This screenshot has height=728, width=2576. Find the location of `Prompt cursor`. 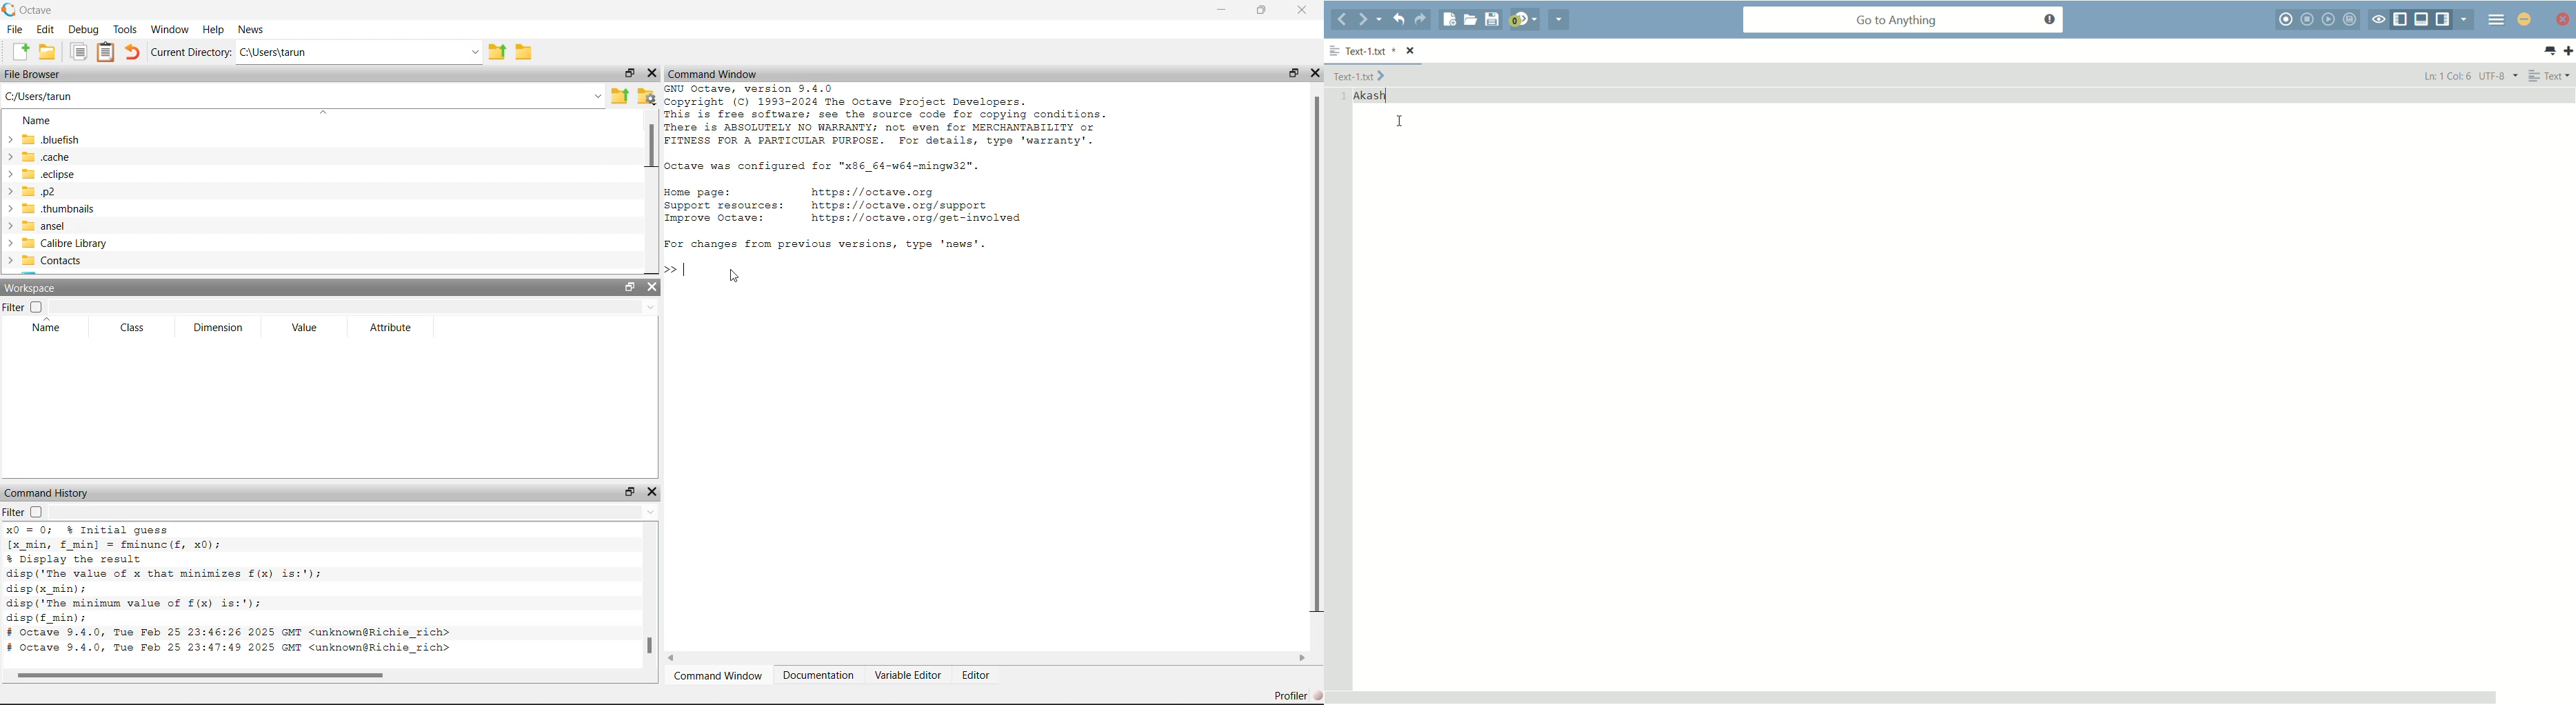

Prompt cursor is located at coordinates (677, 268).